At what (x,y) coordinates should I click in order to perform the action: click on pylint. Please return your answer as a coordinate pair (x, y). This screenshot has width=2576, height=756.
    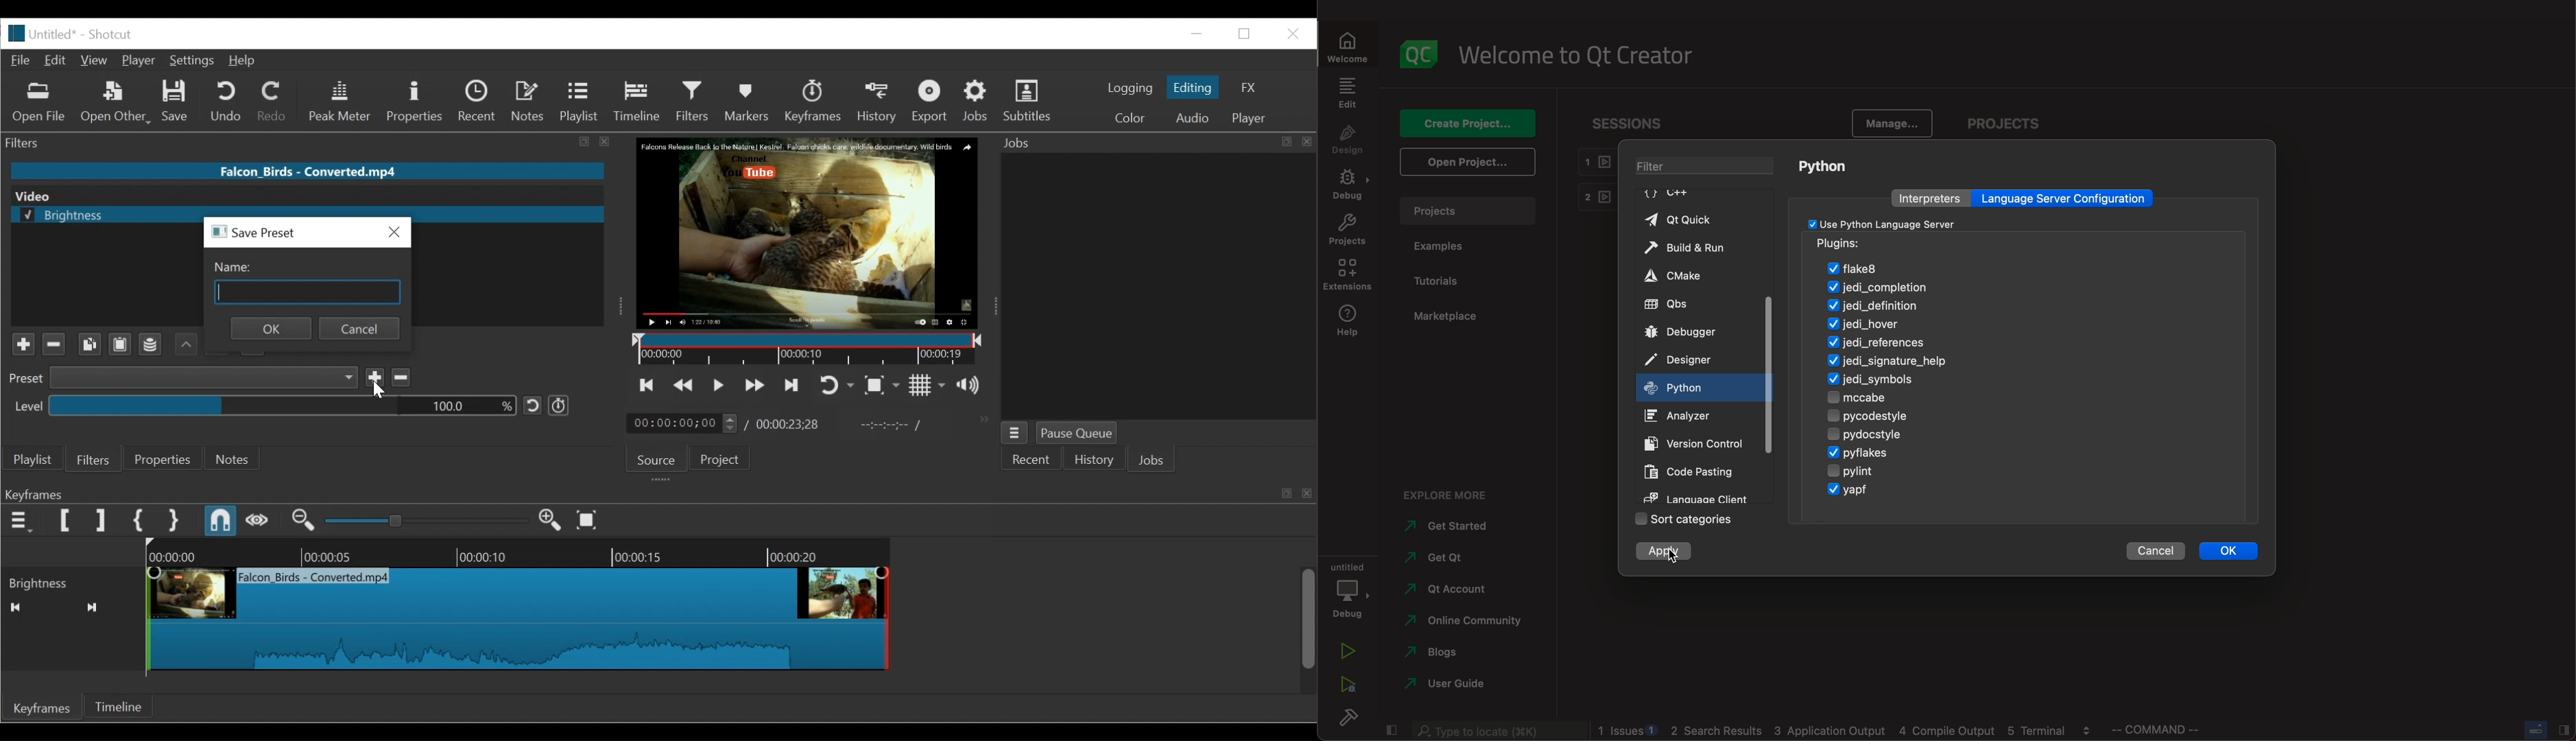
    Looking at the image, I should click on (1856, 470).